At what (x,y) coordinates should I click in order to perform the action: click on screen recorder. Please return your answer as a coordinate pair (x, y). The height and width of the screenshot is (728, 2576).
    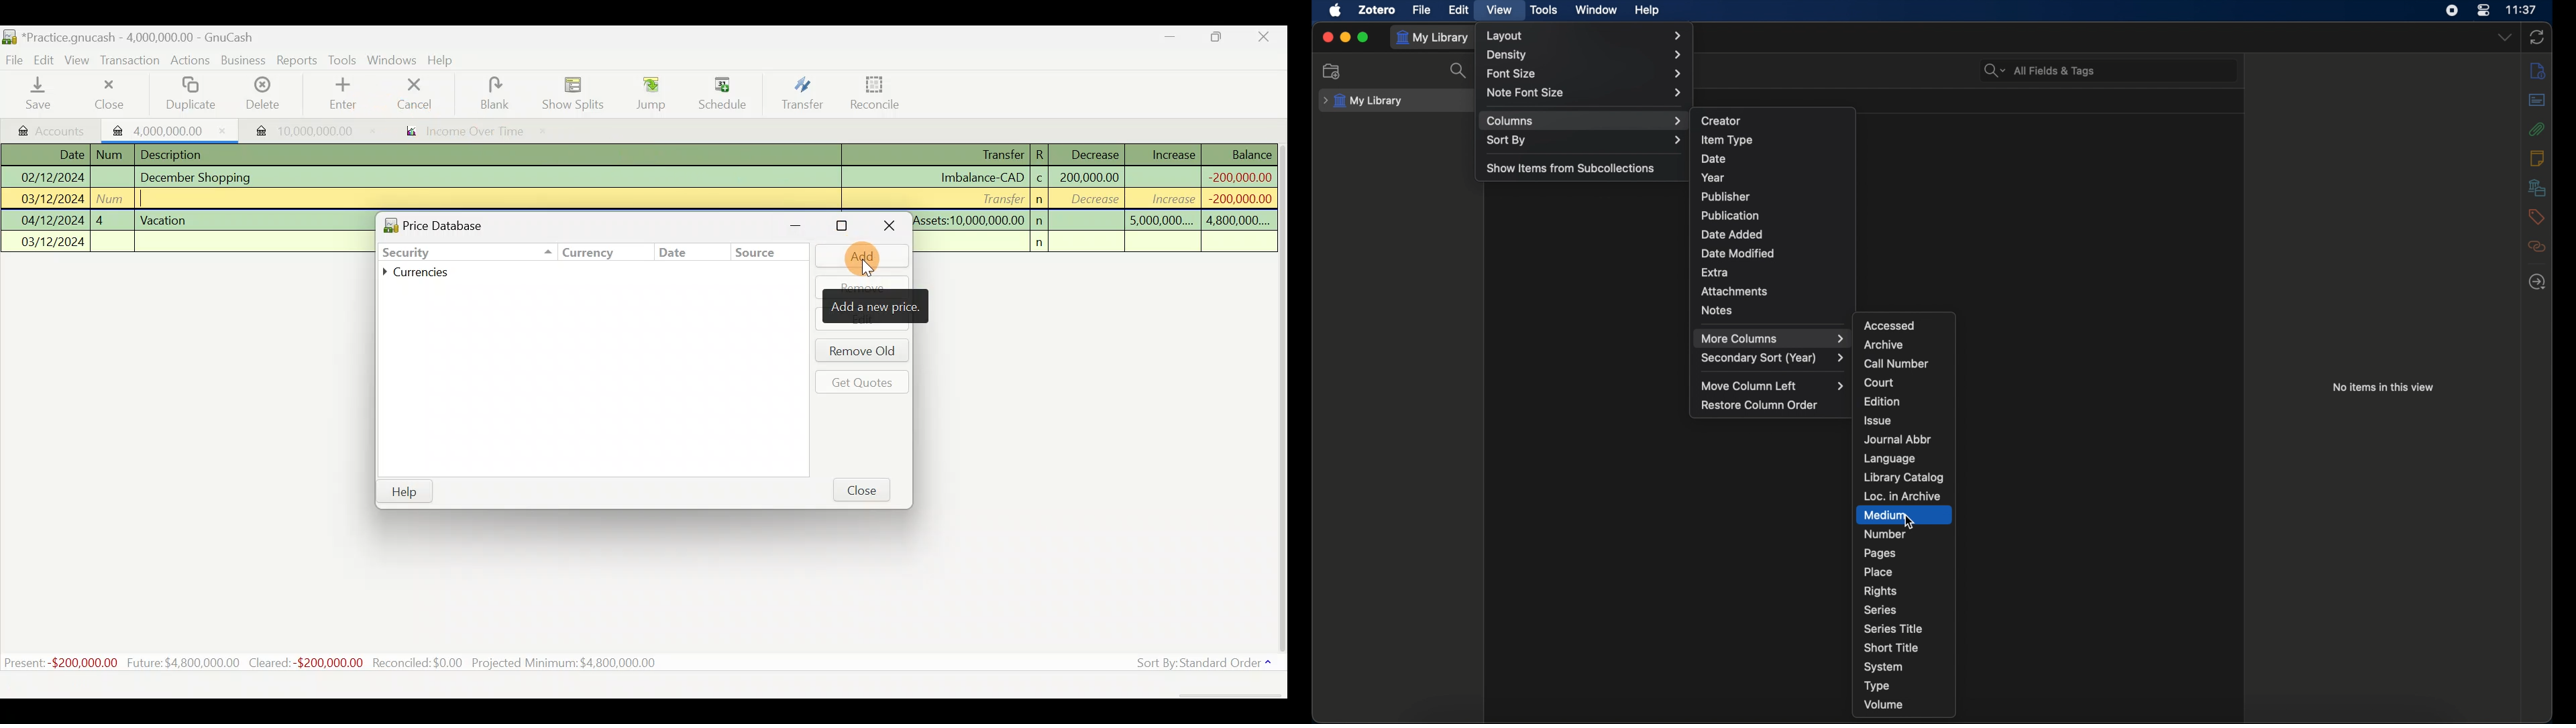
    Looking at the image, I should click on (2454, 11).